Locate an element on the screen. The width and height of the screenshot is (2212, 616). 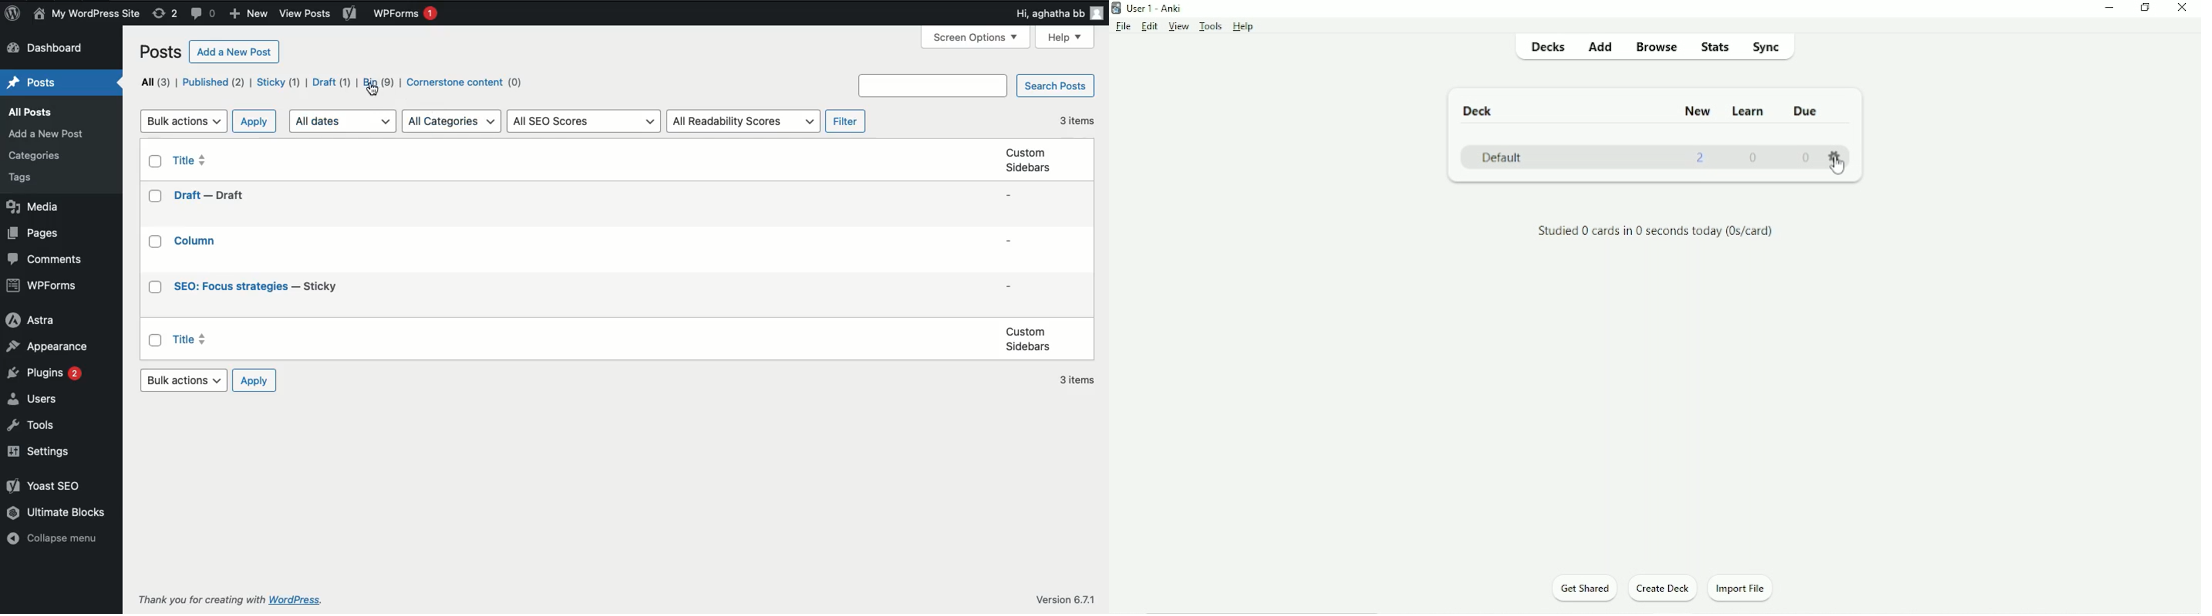
All SEO scores is located at coordinates (585, 120).